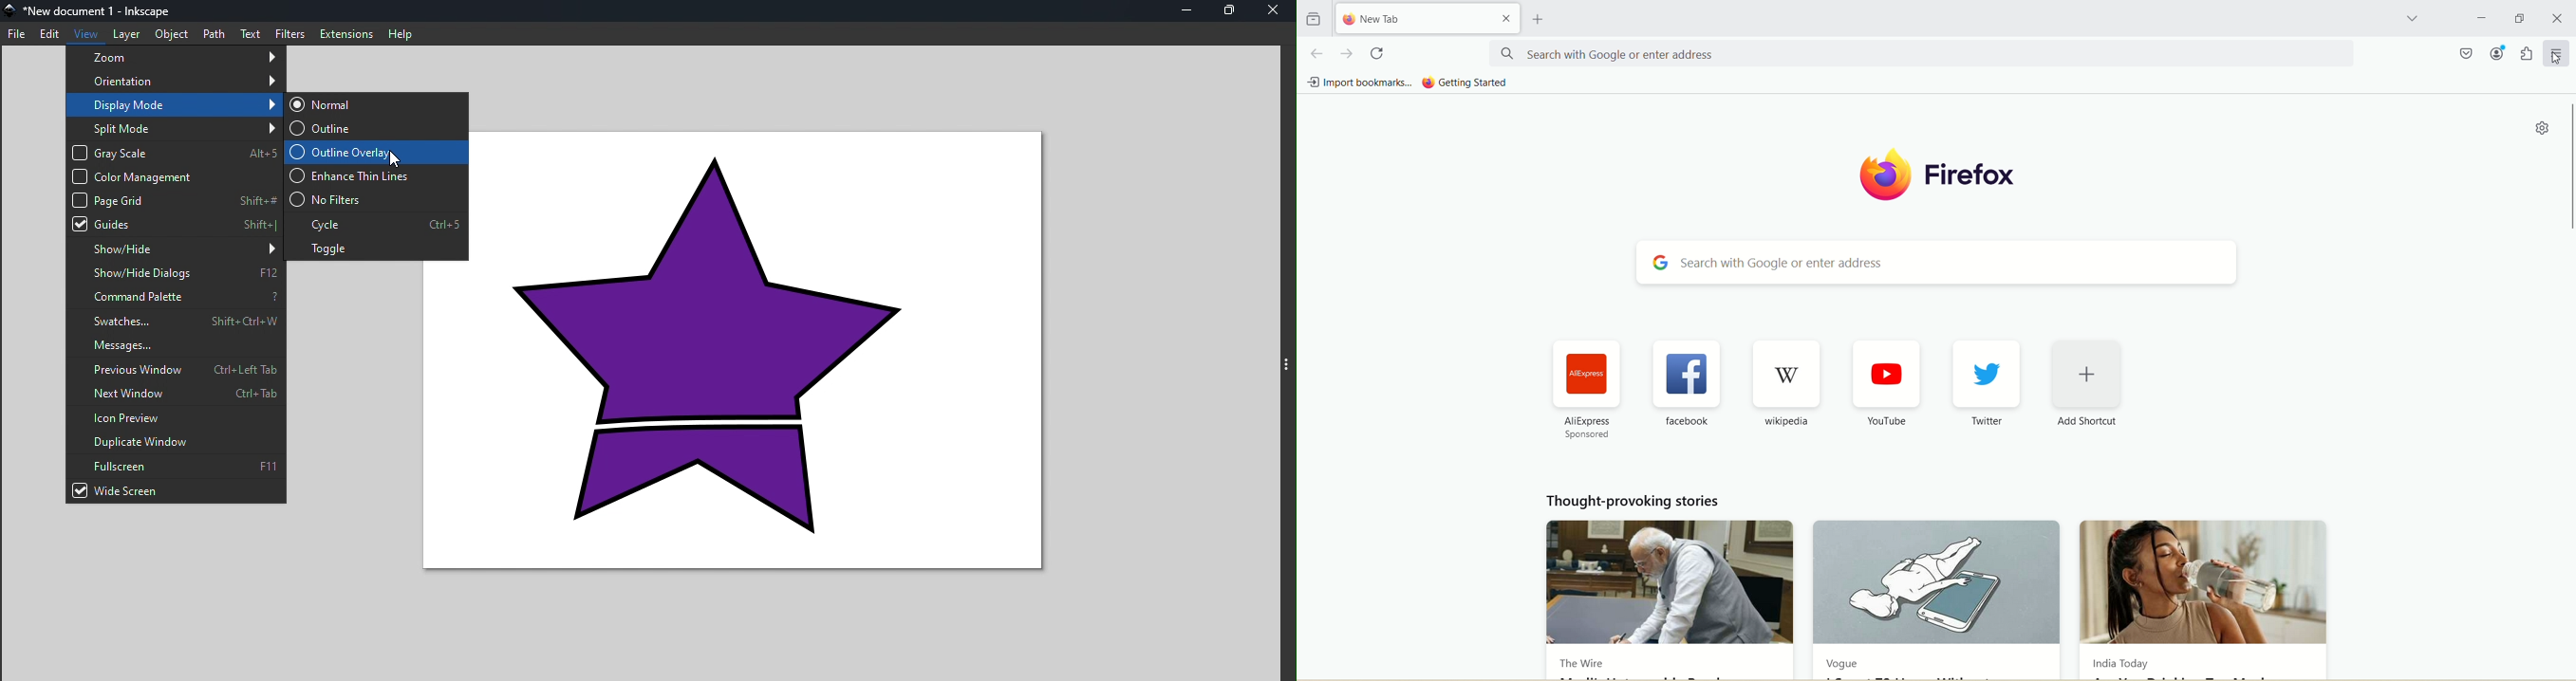 The width and height of the screenshot is (2576, 700). Describe the element at coordinates (172, 441) in the screenshot. I see `Duplicate window` at that location.